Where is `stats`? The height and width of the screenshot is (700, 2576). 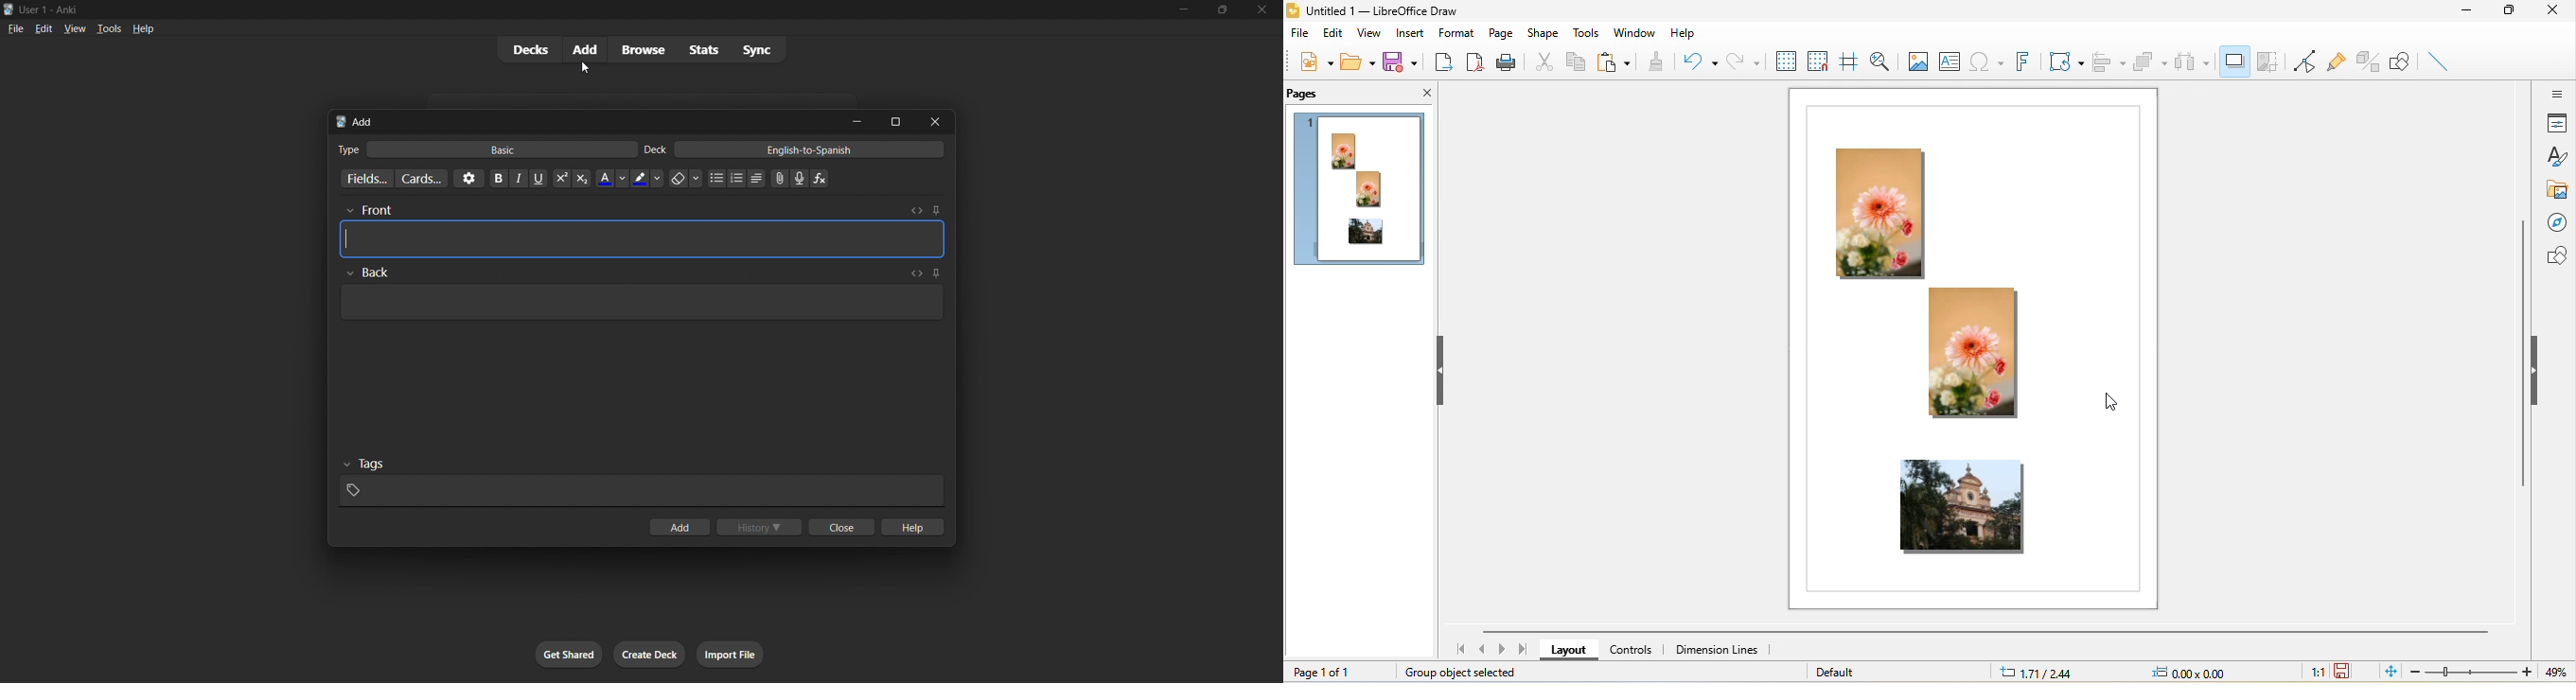 stats is located at coordinates (699, 49).